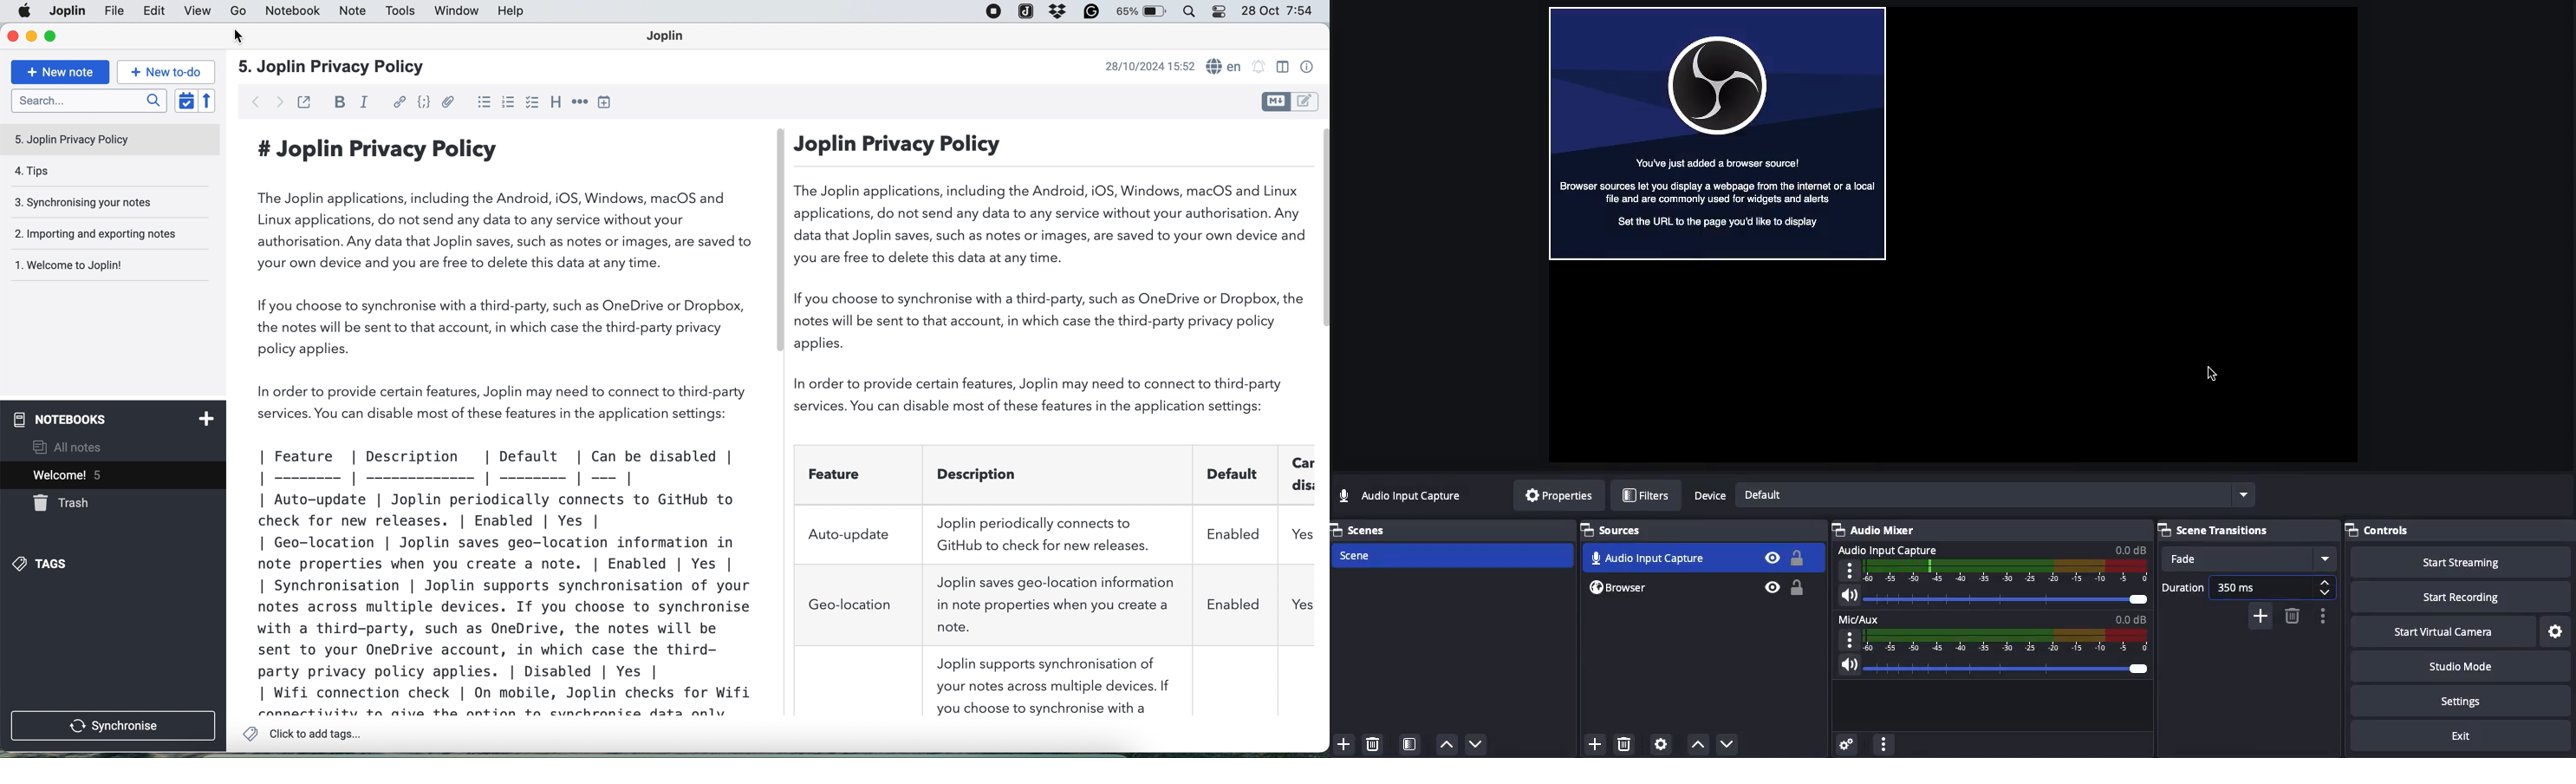  What do you see at coordinates (1307, 67) in the screenshot?
I see `note properties` at bounding box center [1307, 67].